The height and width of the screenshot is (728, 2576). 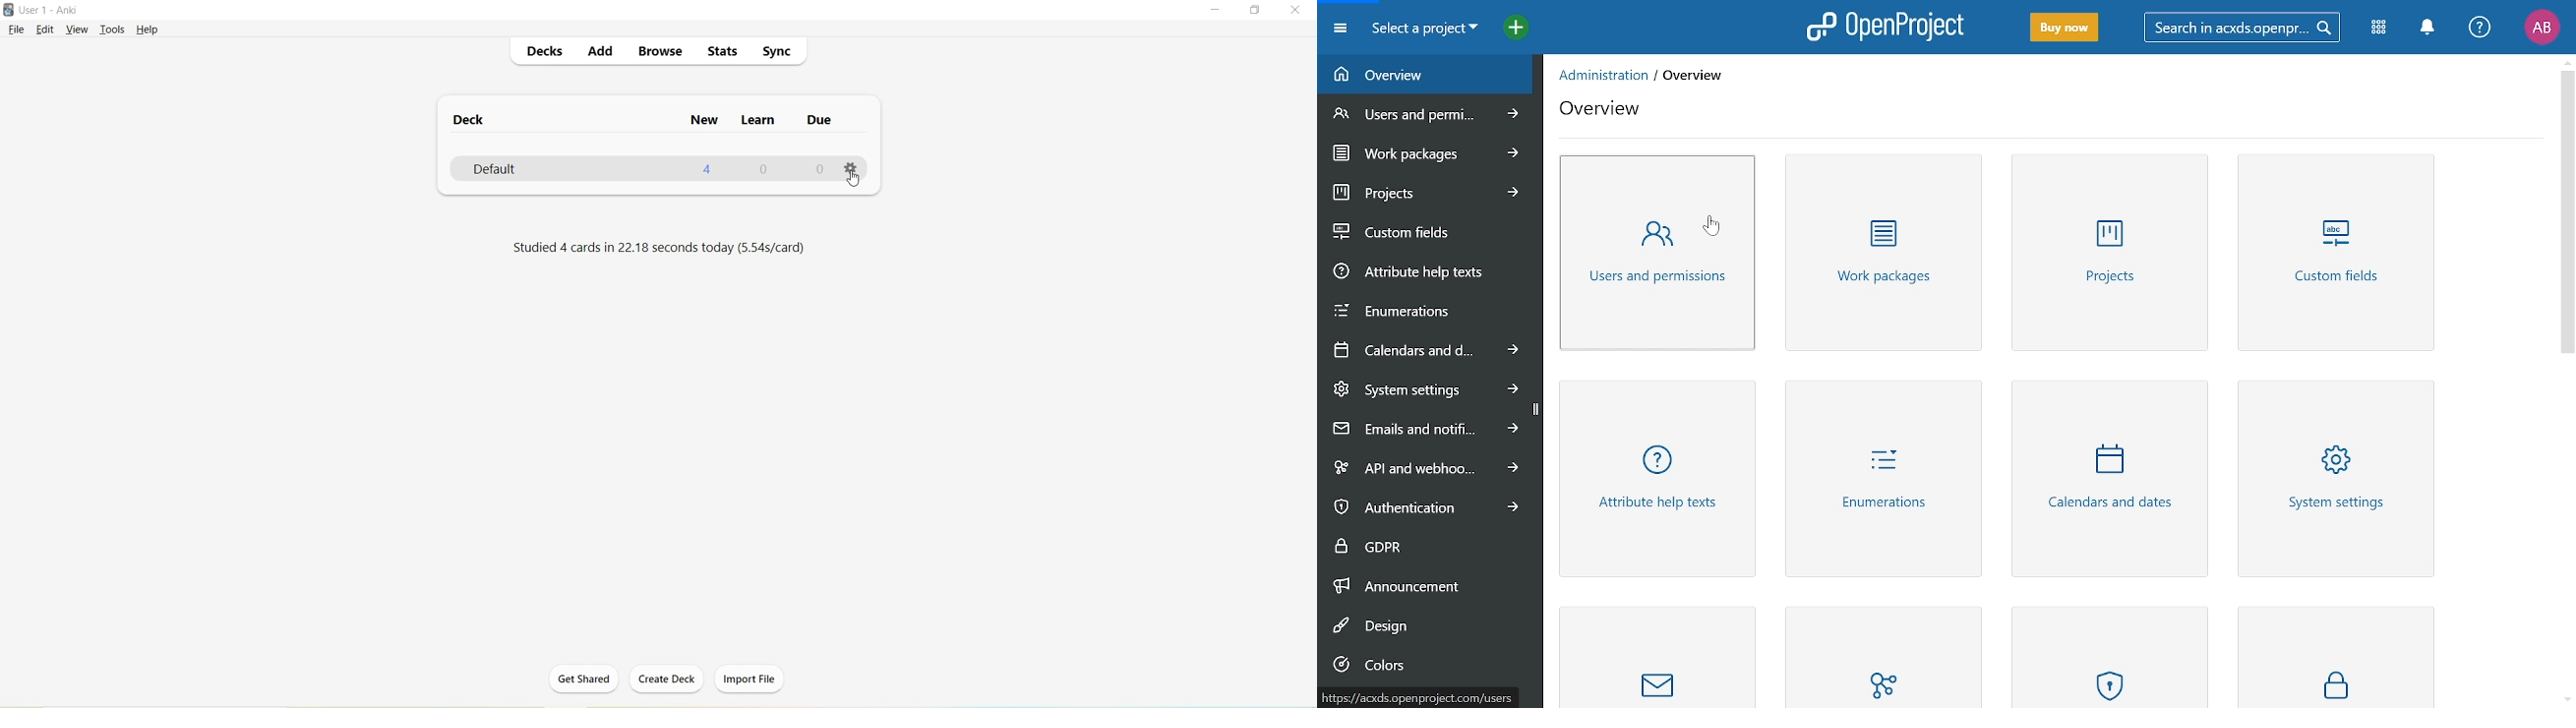 What do you see at coordinates (517, 169) in the screenshot?
I see `Default` at bounding box center [517, 169].